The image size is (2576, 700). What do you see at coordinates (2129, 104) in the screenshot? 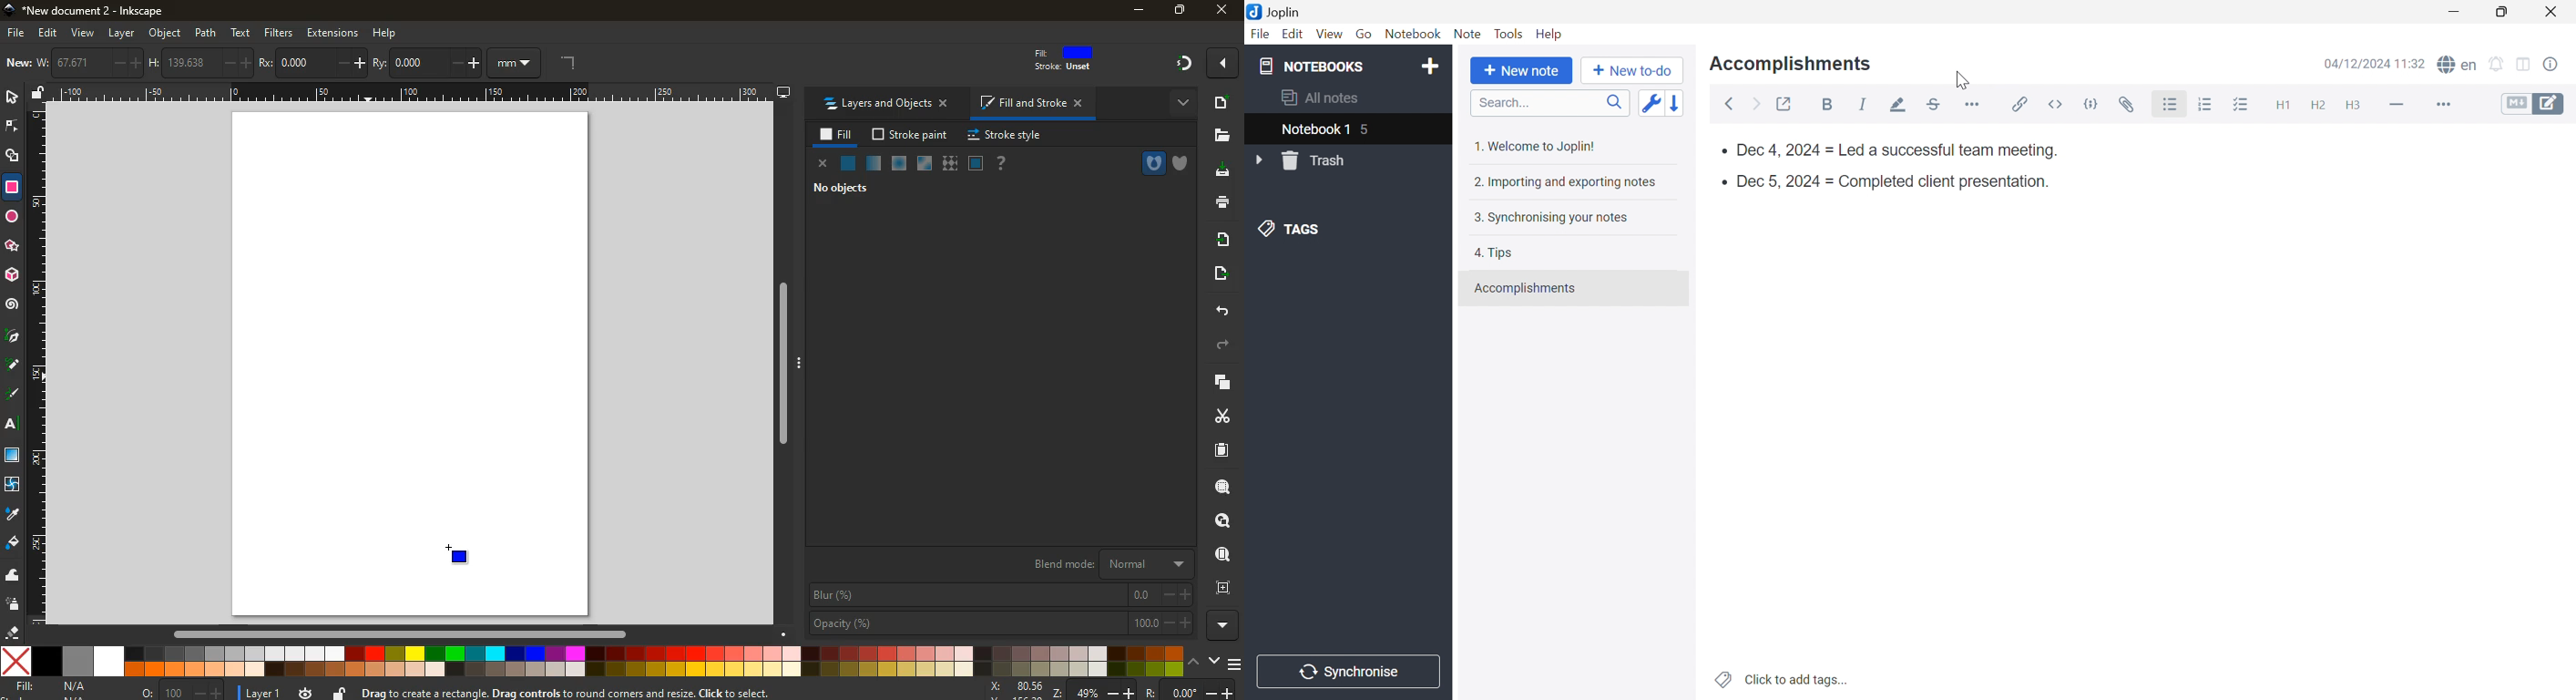
I see `Attach file` at bounding box center [2129, 104].